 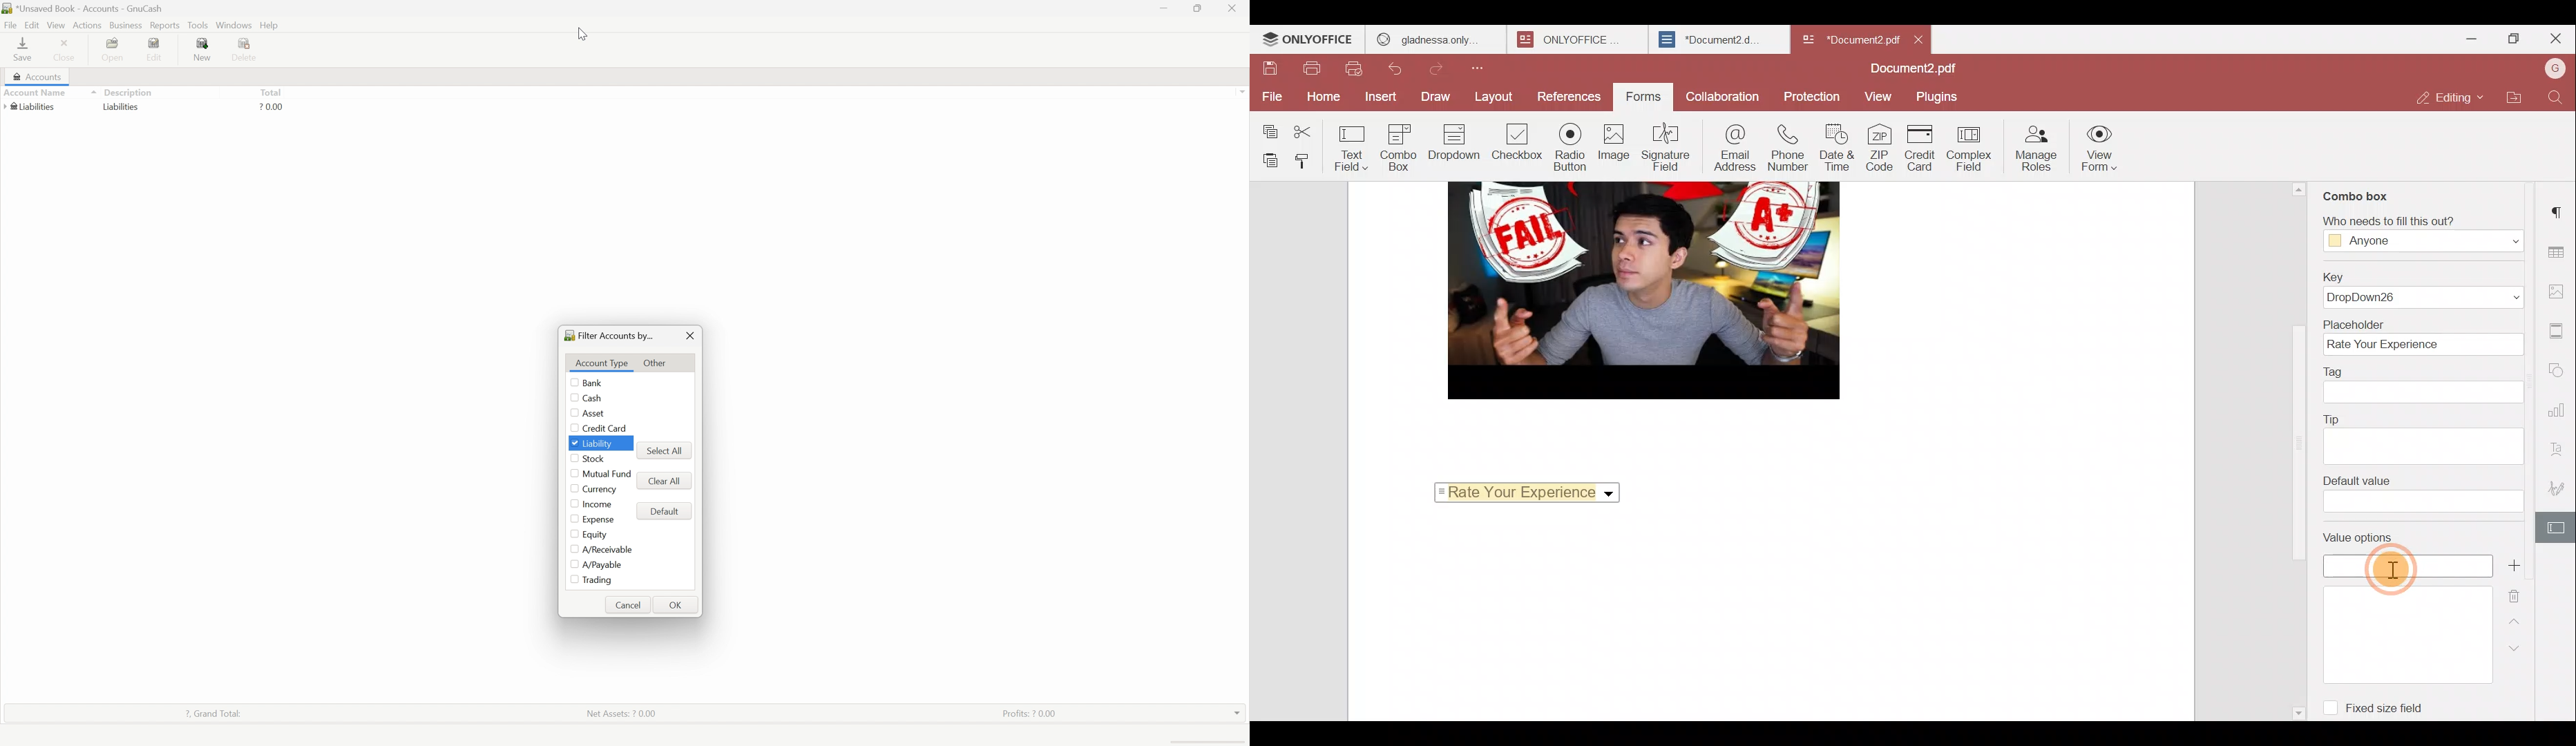 I want to click on New, so click(x=205, y=48).